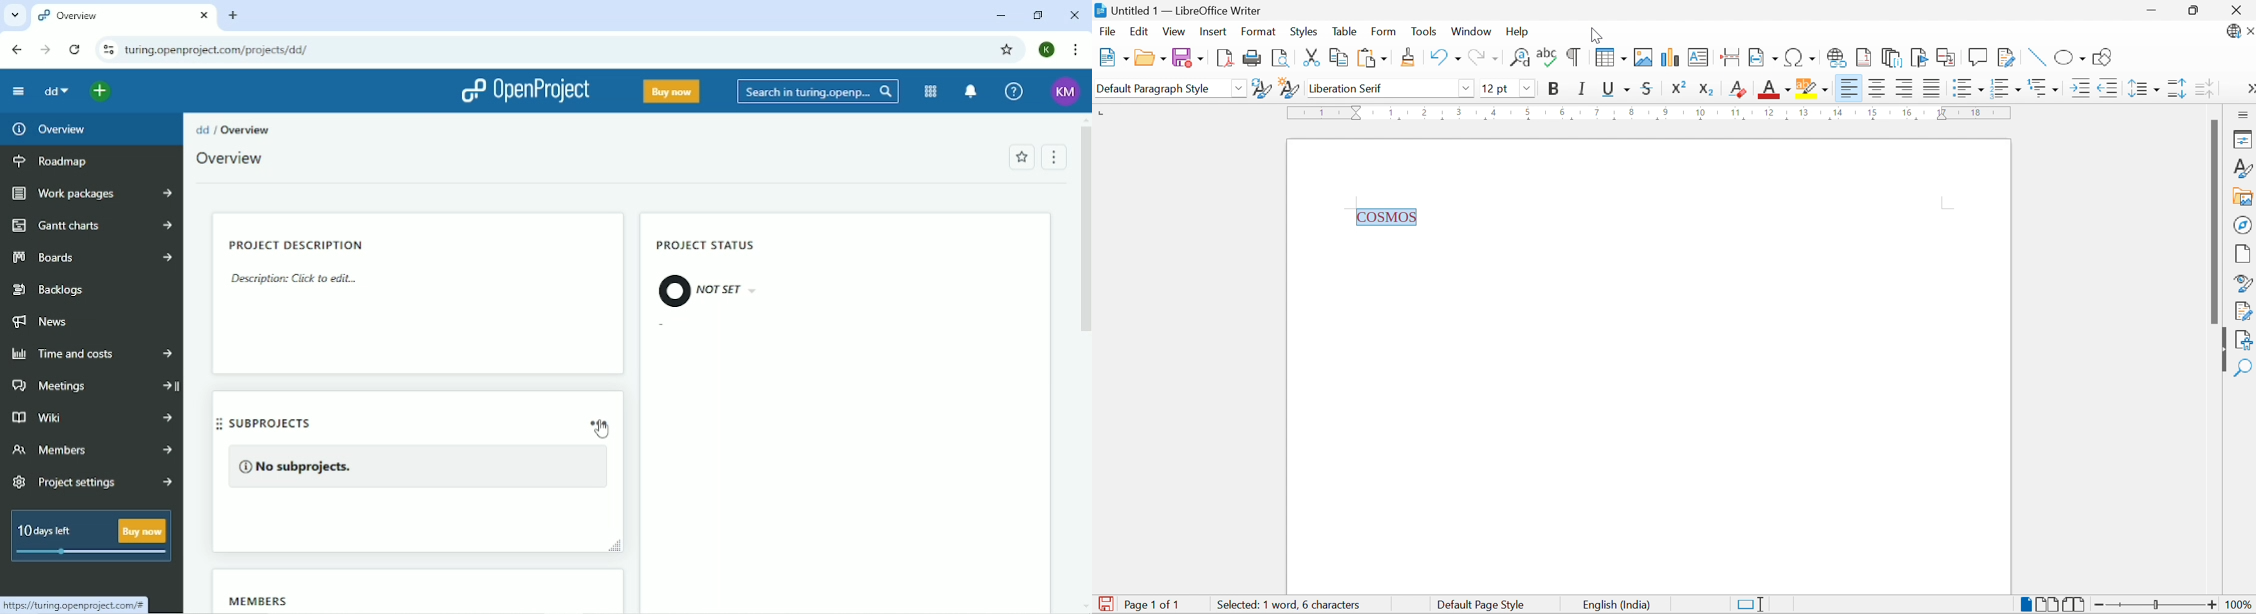 This screenshot has height=616, width=2268. Describe the element at coordinates (1737, 112) in the screenshot. I see `11` at that location.